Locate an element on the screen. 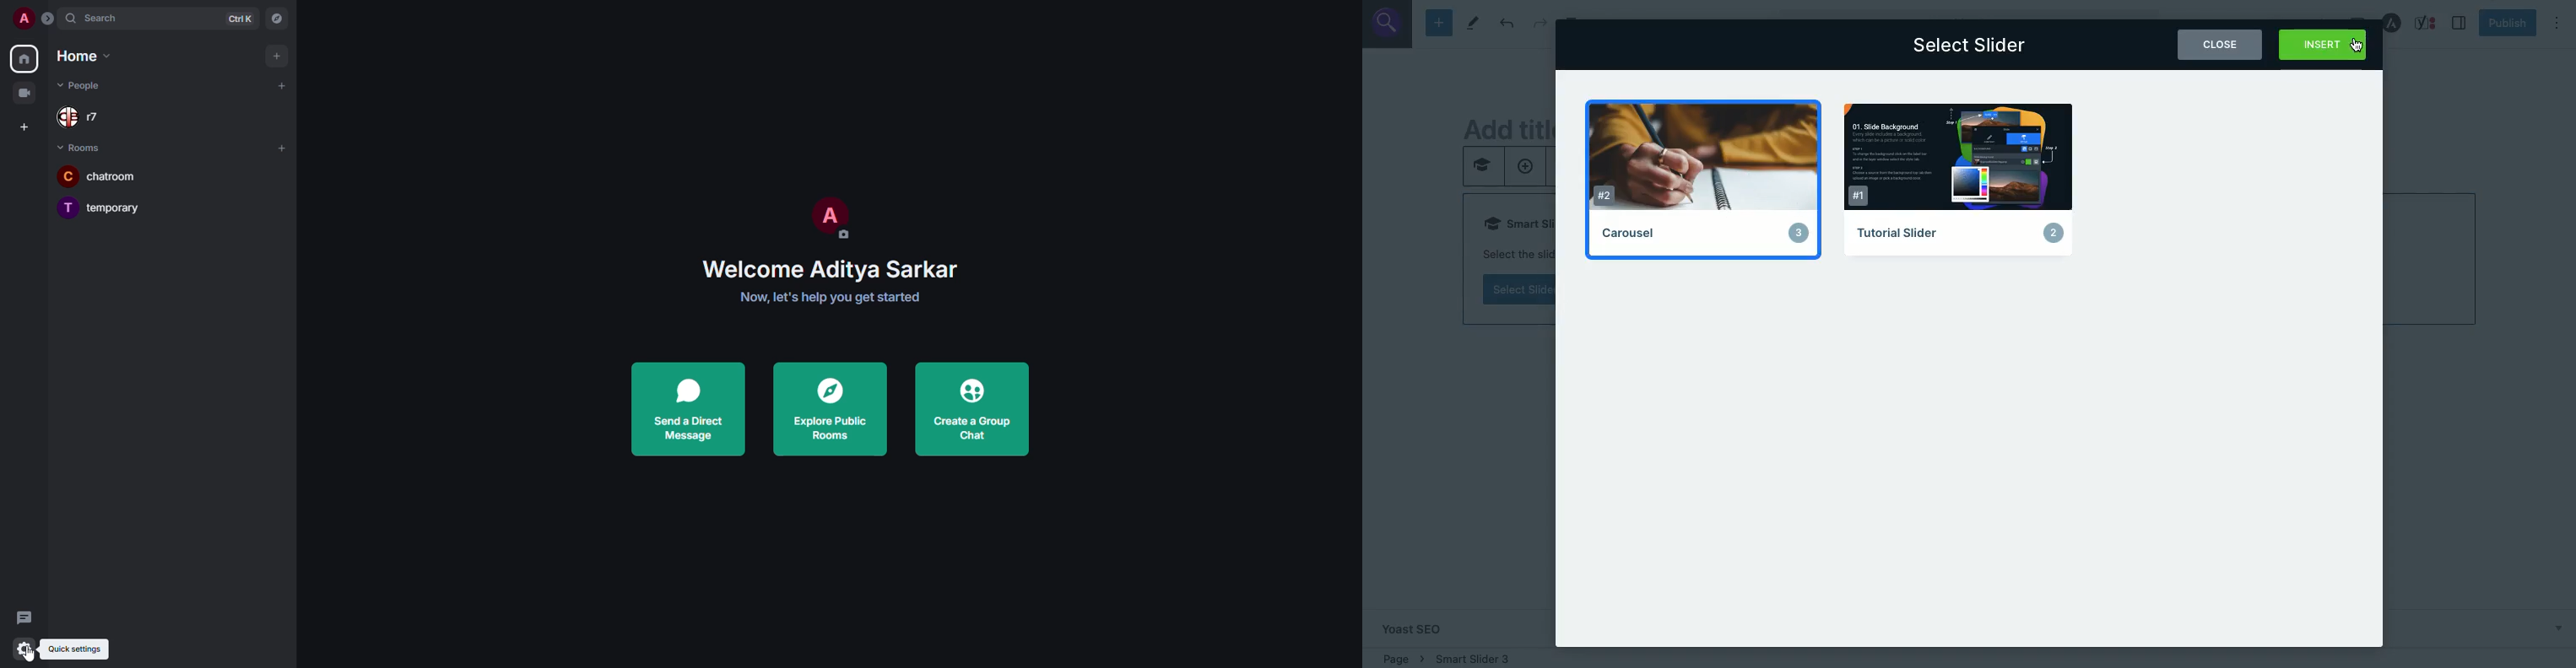 The width and height of the screenshot is (2576, 672). explore public rooms is located at coordinates (831, 406).